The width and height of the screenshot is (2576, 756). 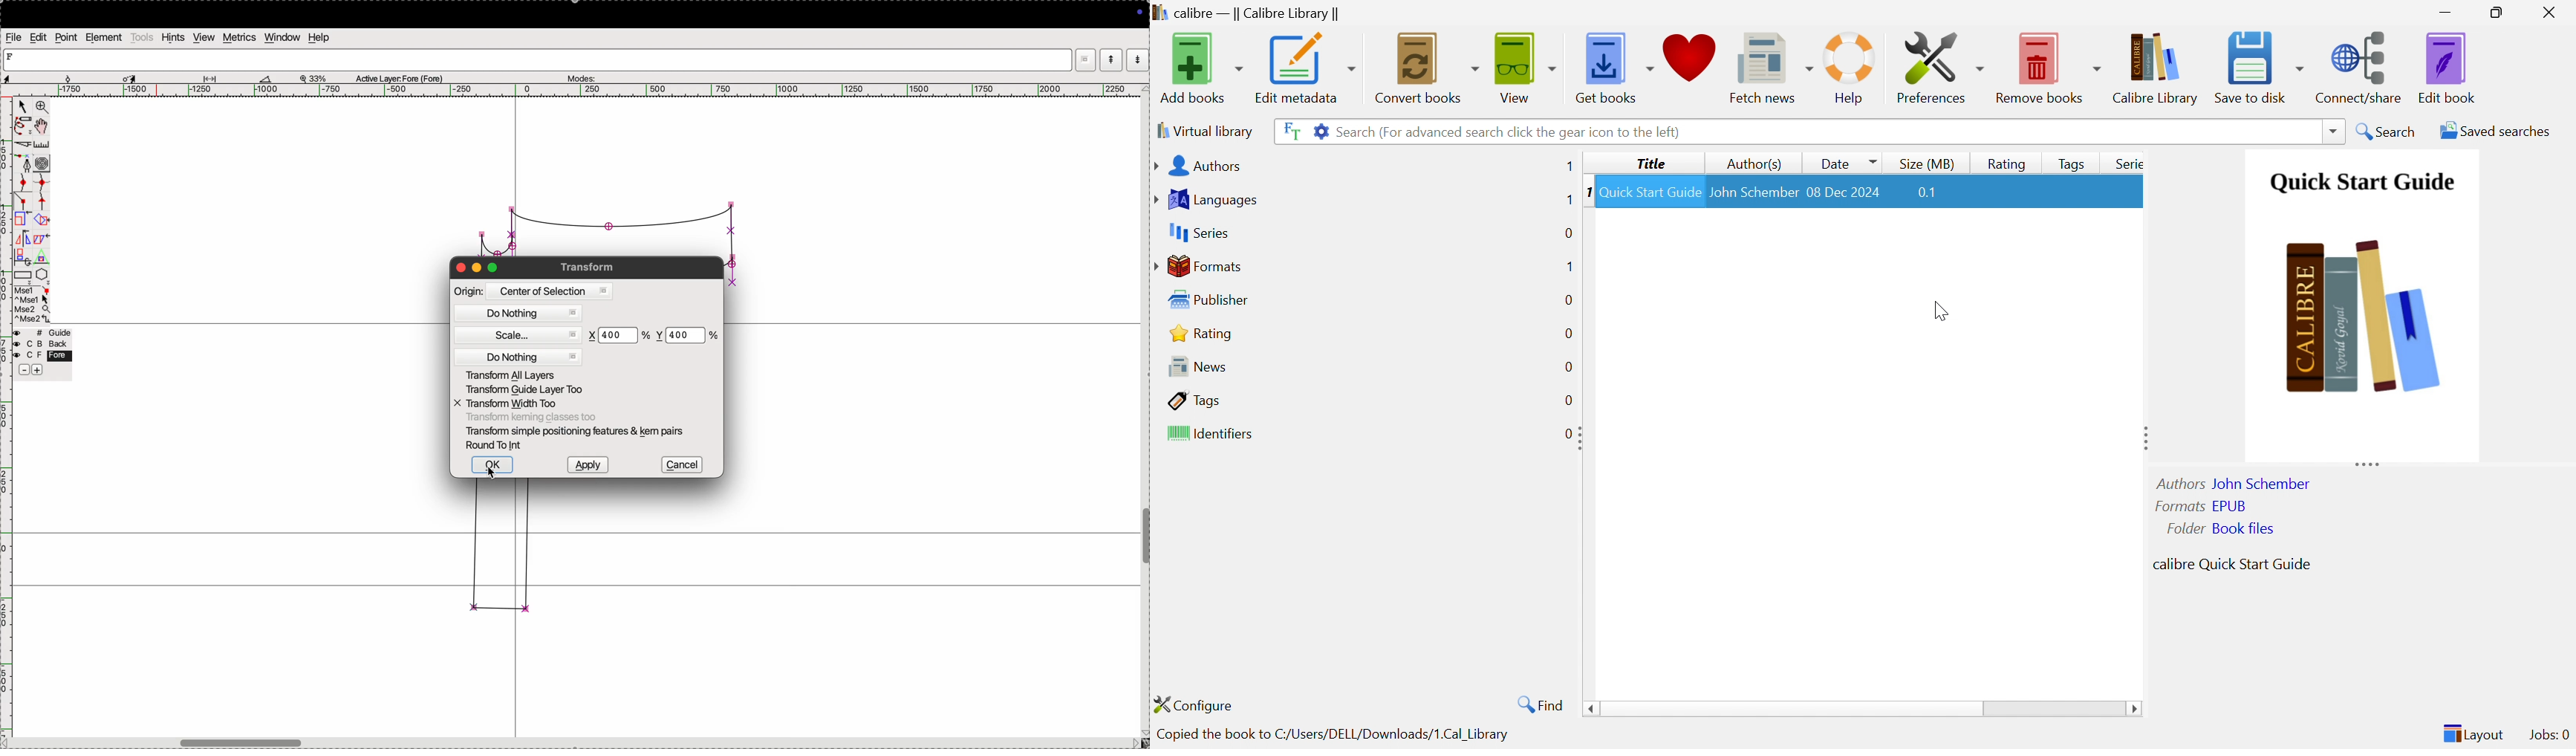 I want to click on transform width too, so click(x=513, y=404).